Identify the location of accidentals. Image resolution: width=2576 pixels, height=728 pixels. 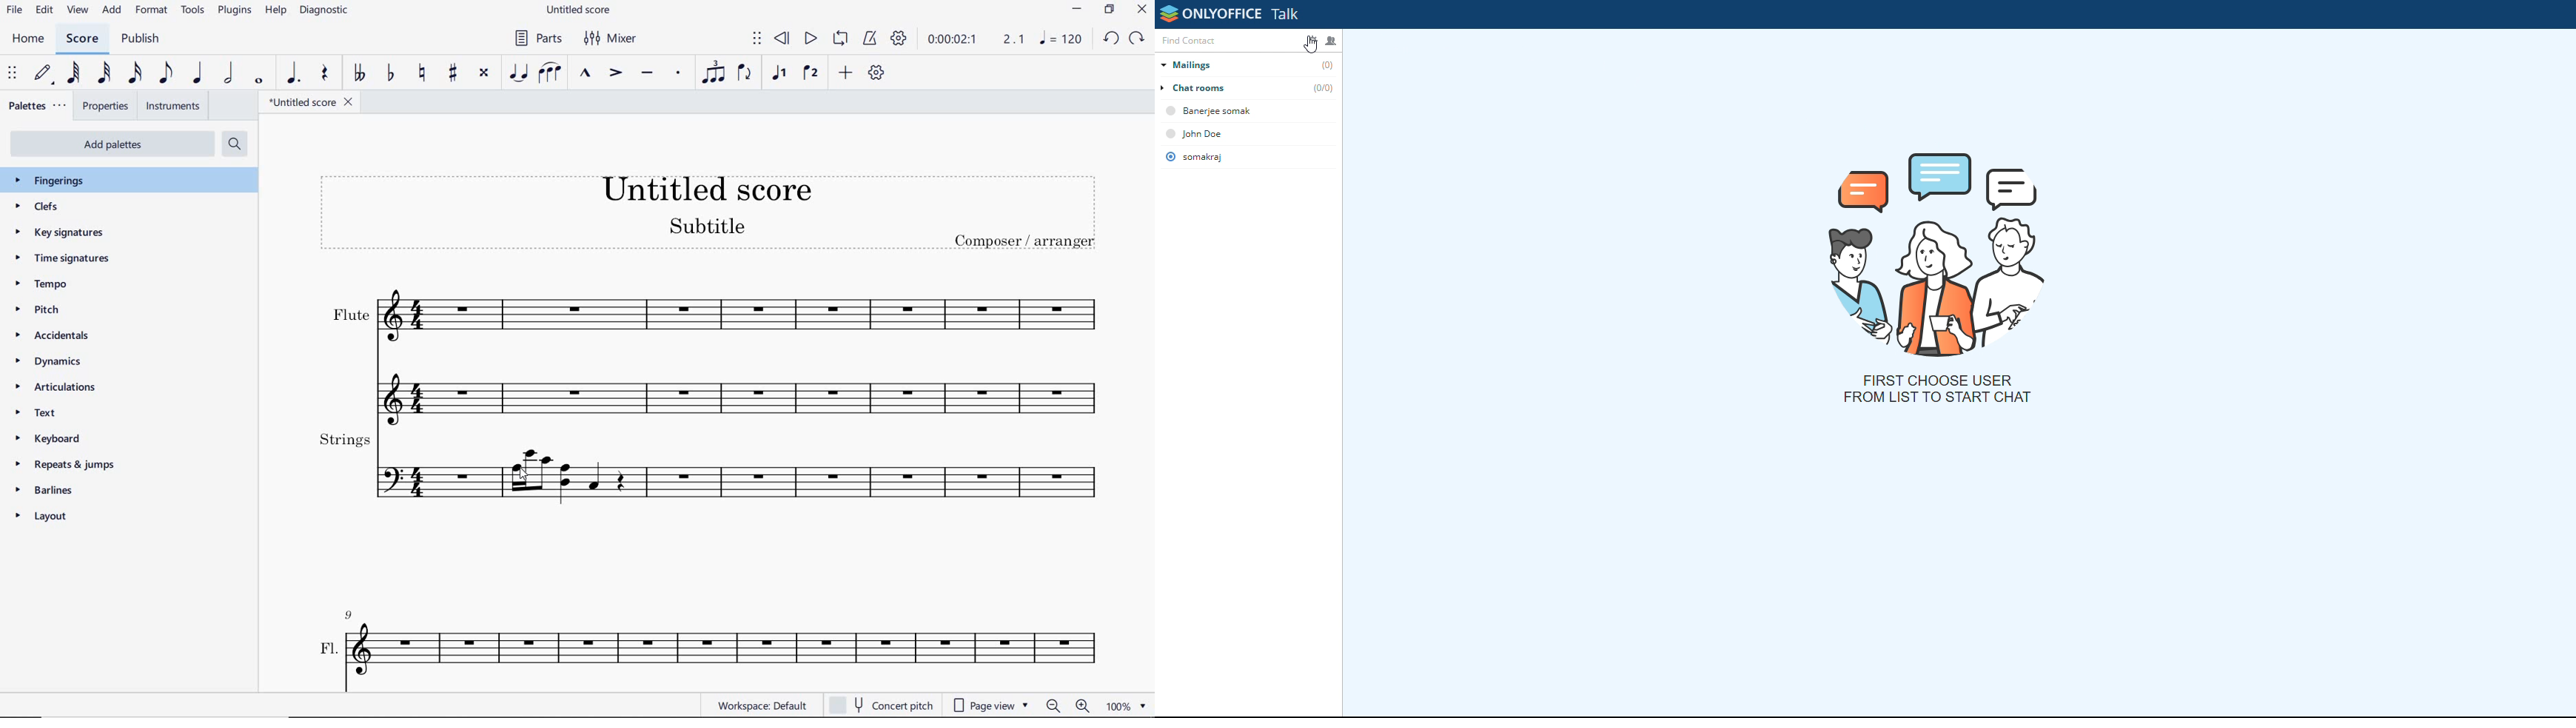
(56, 334).